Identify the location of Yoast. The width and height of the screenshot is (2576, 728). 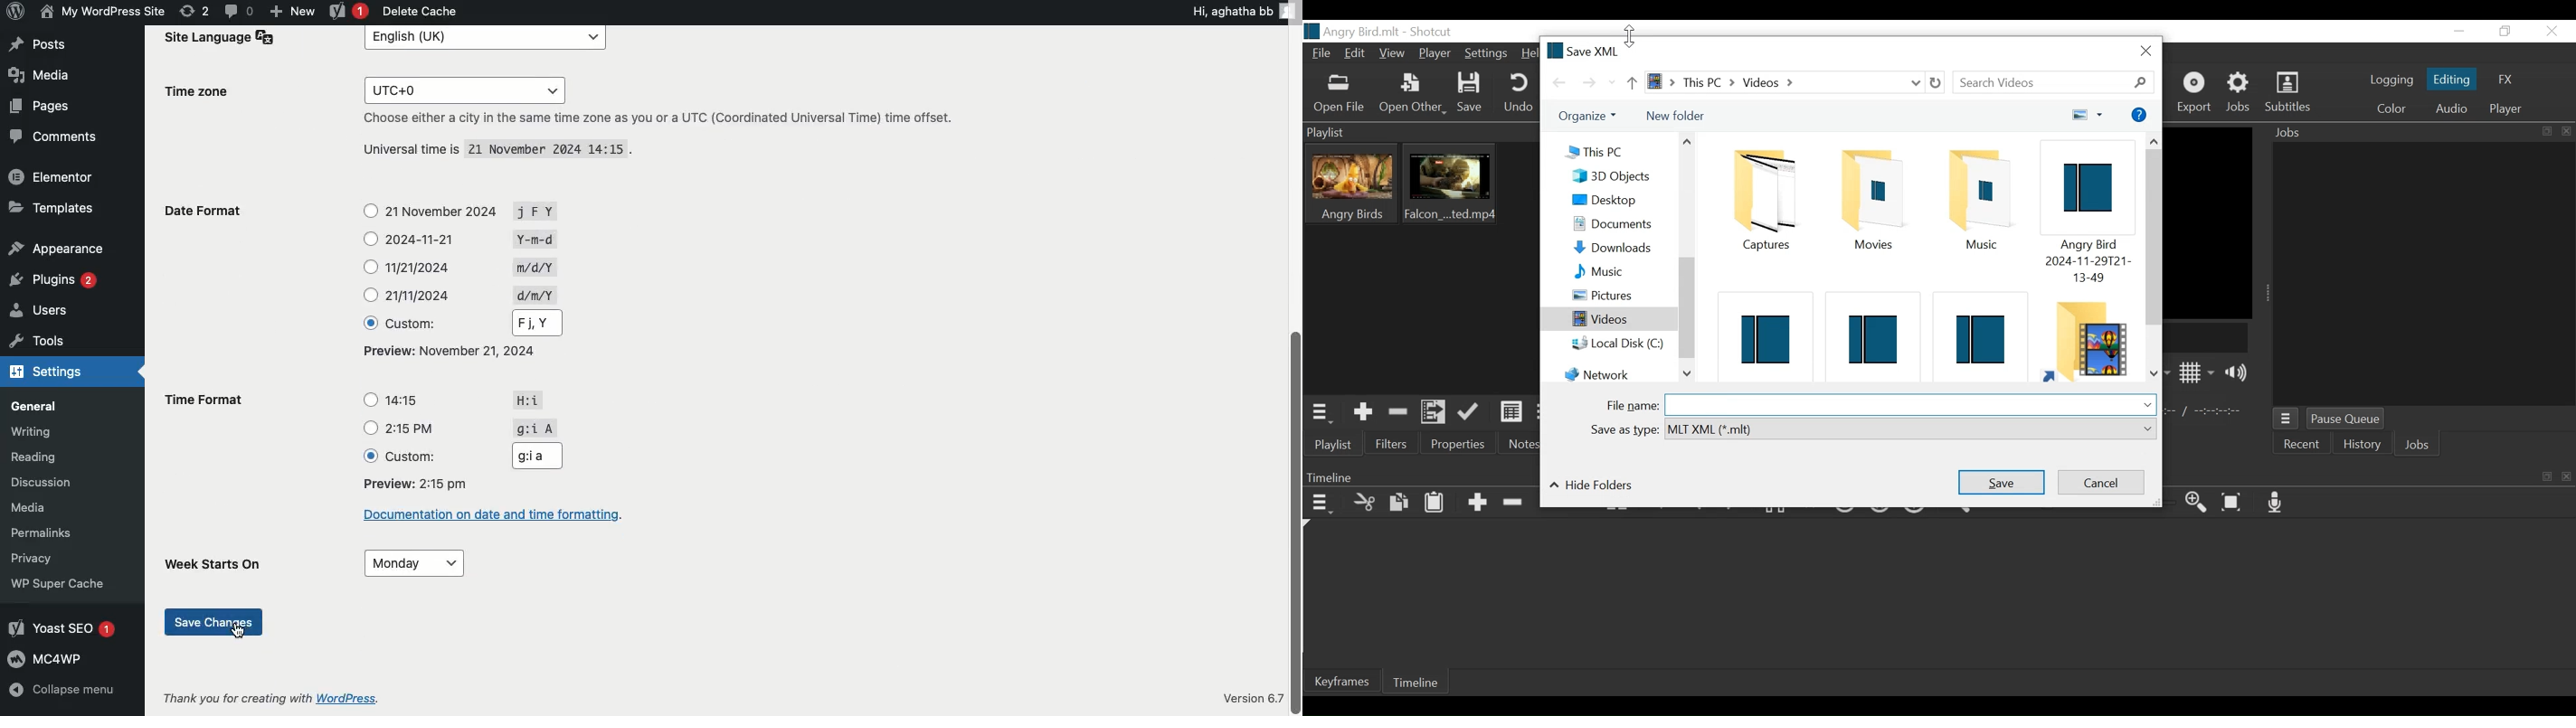
(346, 13).